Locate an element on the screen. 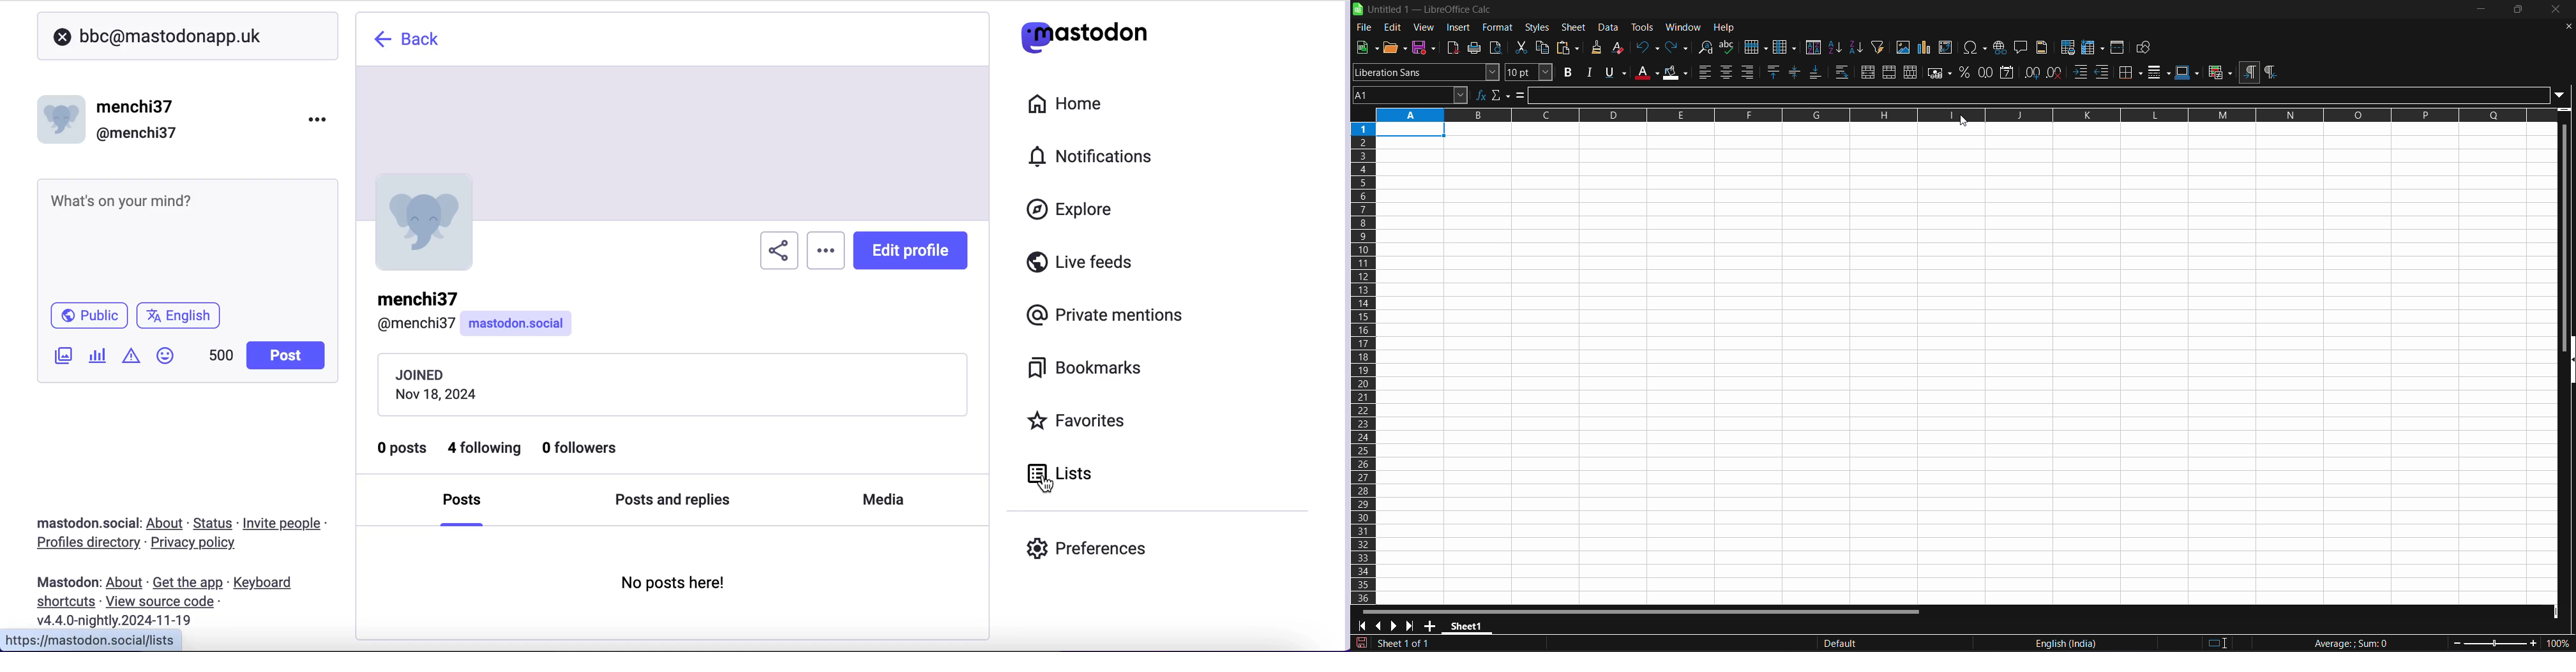  title is located at coordinates (1429, 10).